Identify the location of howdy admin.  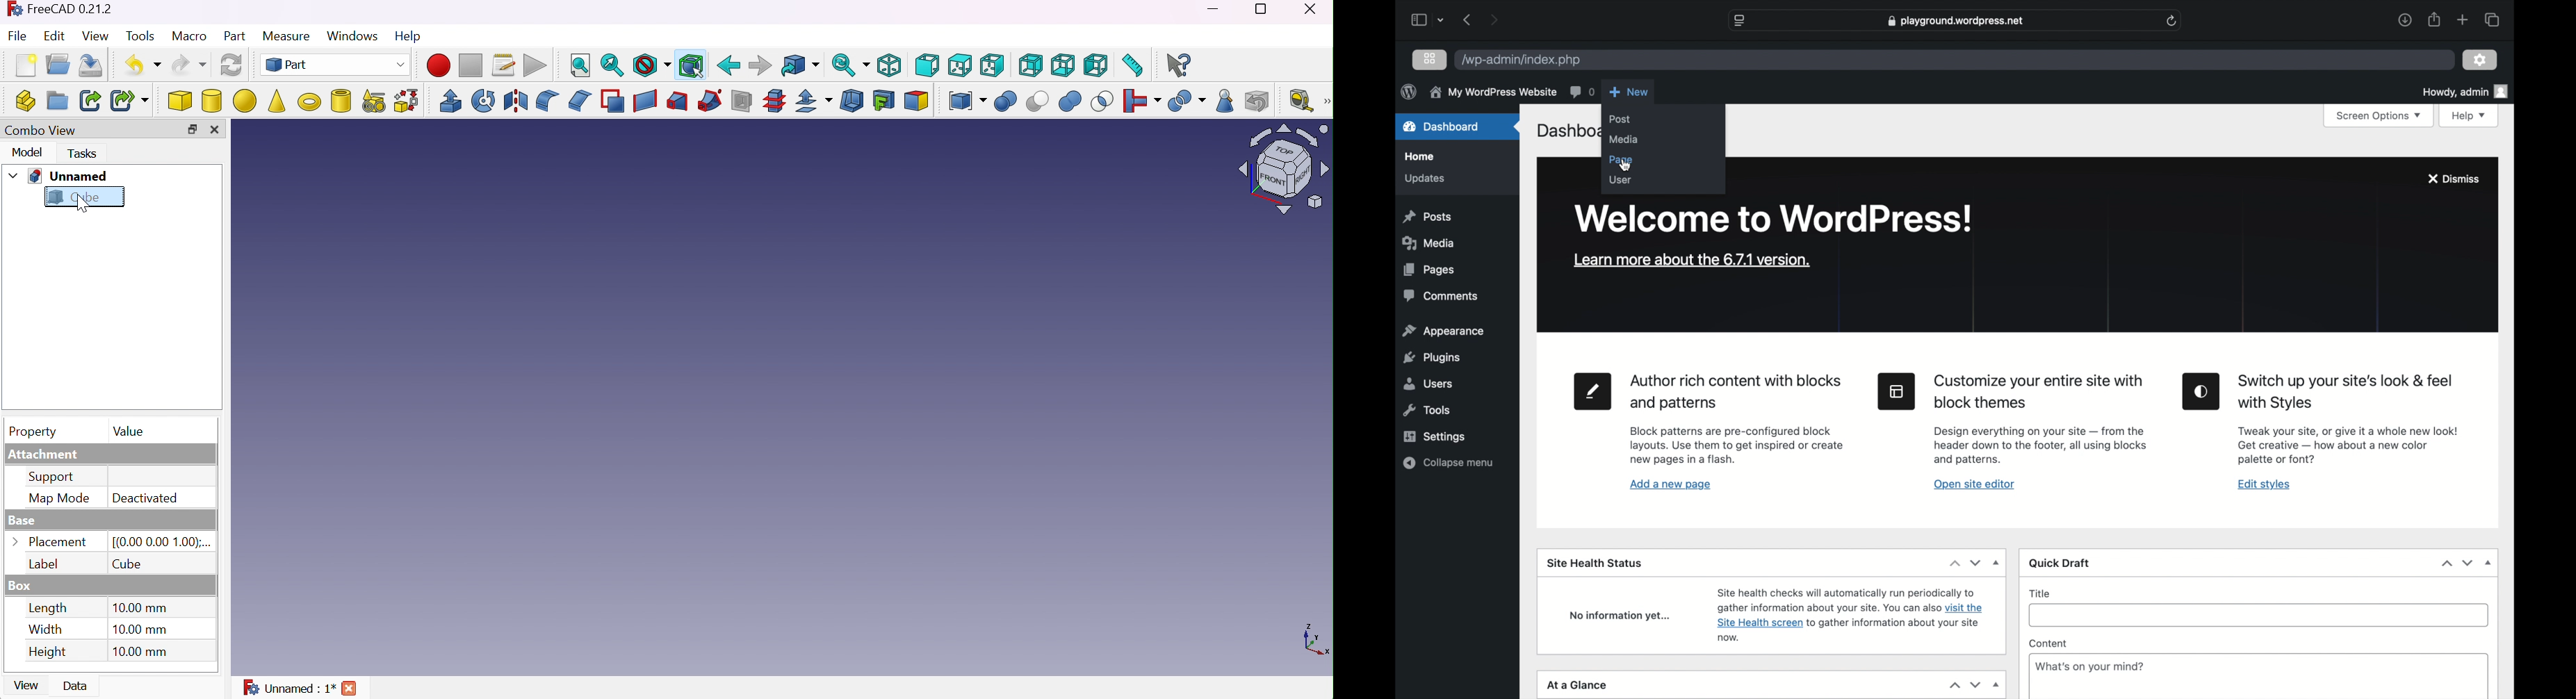
(2465, 91).